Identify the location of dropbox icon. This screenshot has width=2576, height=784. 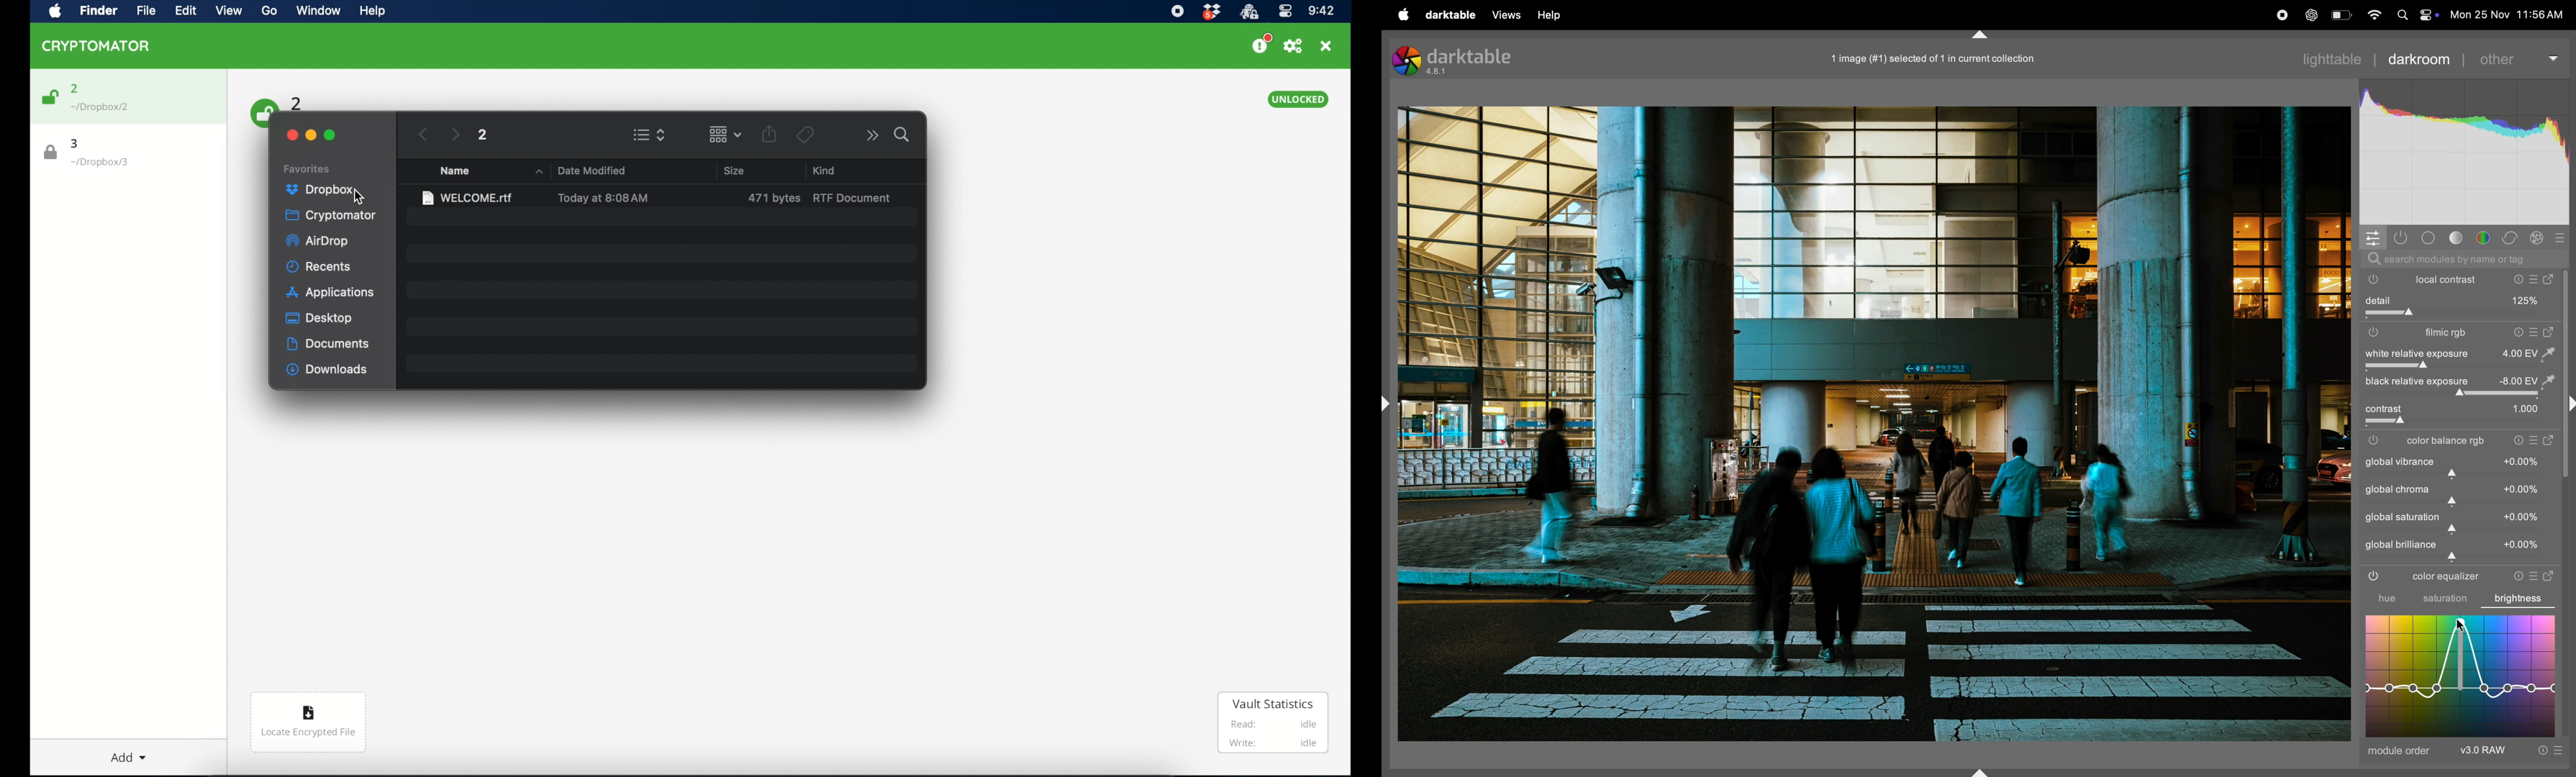
(1211, 12).